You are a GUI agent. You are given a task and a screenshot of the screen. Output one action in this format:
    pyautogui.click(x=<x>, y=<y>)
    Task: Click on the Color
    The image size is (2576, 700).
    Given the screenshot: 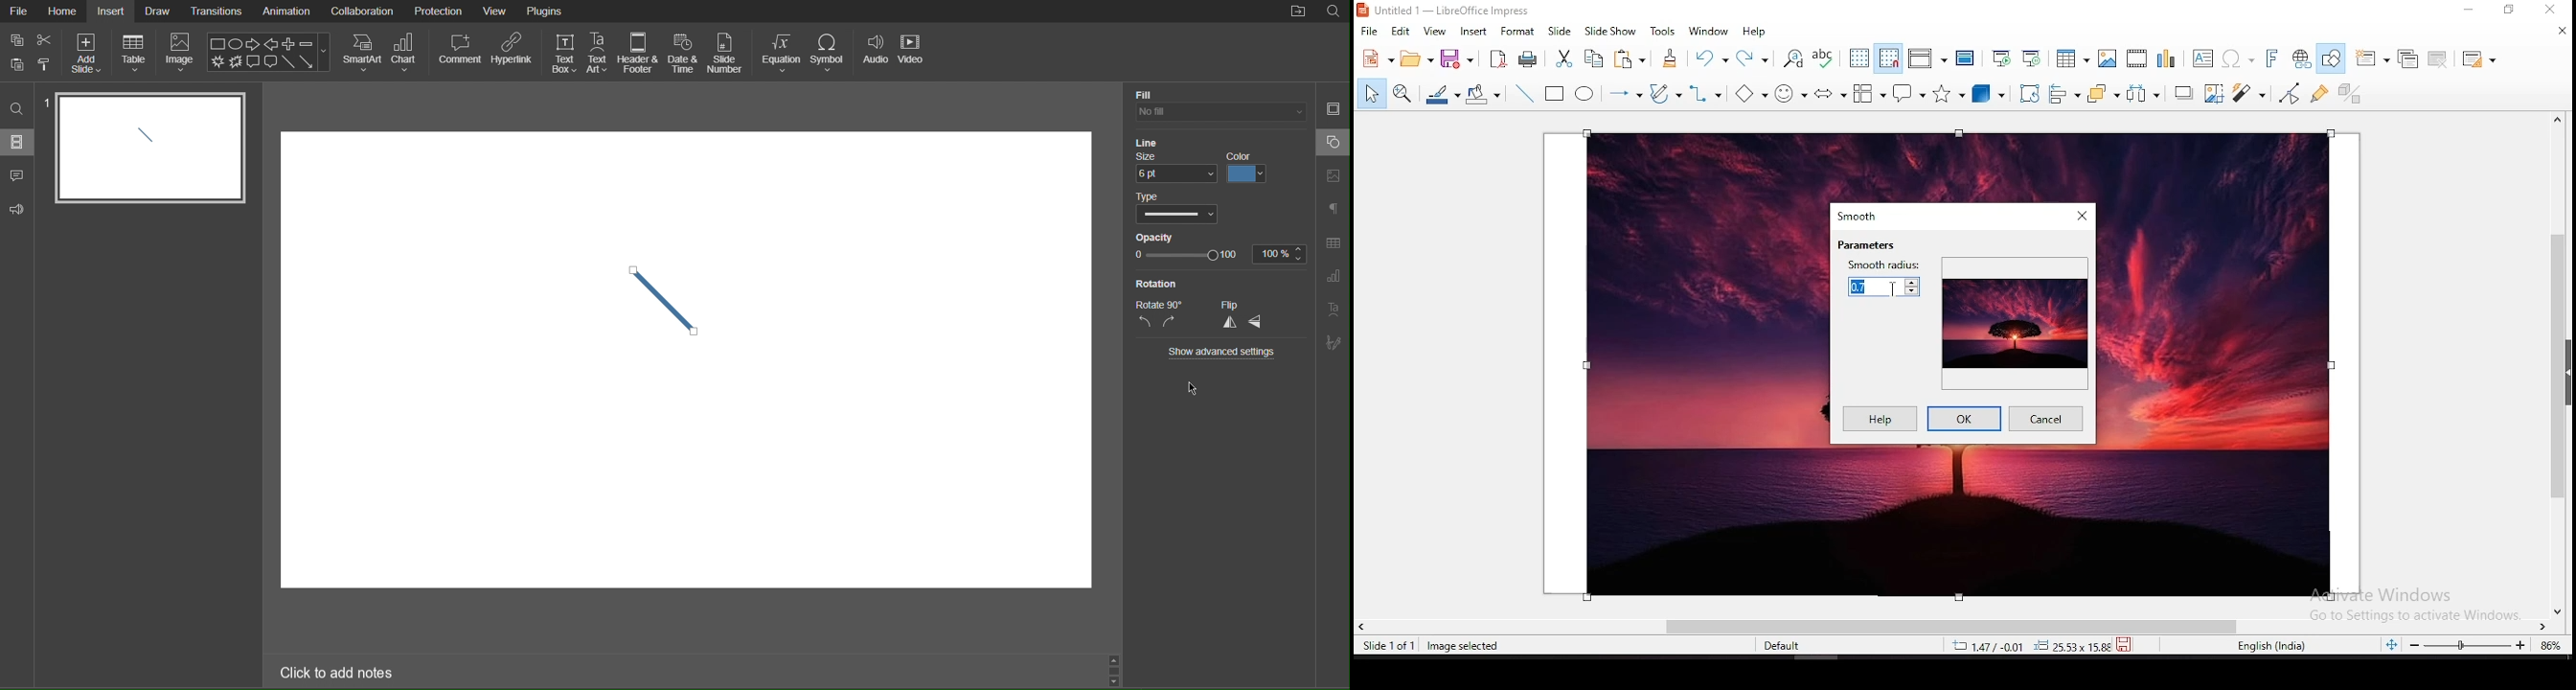 What is the action you would take?
    pyautogui.click(x=1250, y=167)
    